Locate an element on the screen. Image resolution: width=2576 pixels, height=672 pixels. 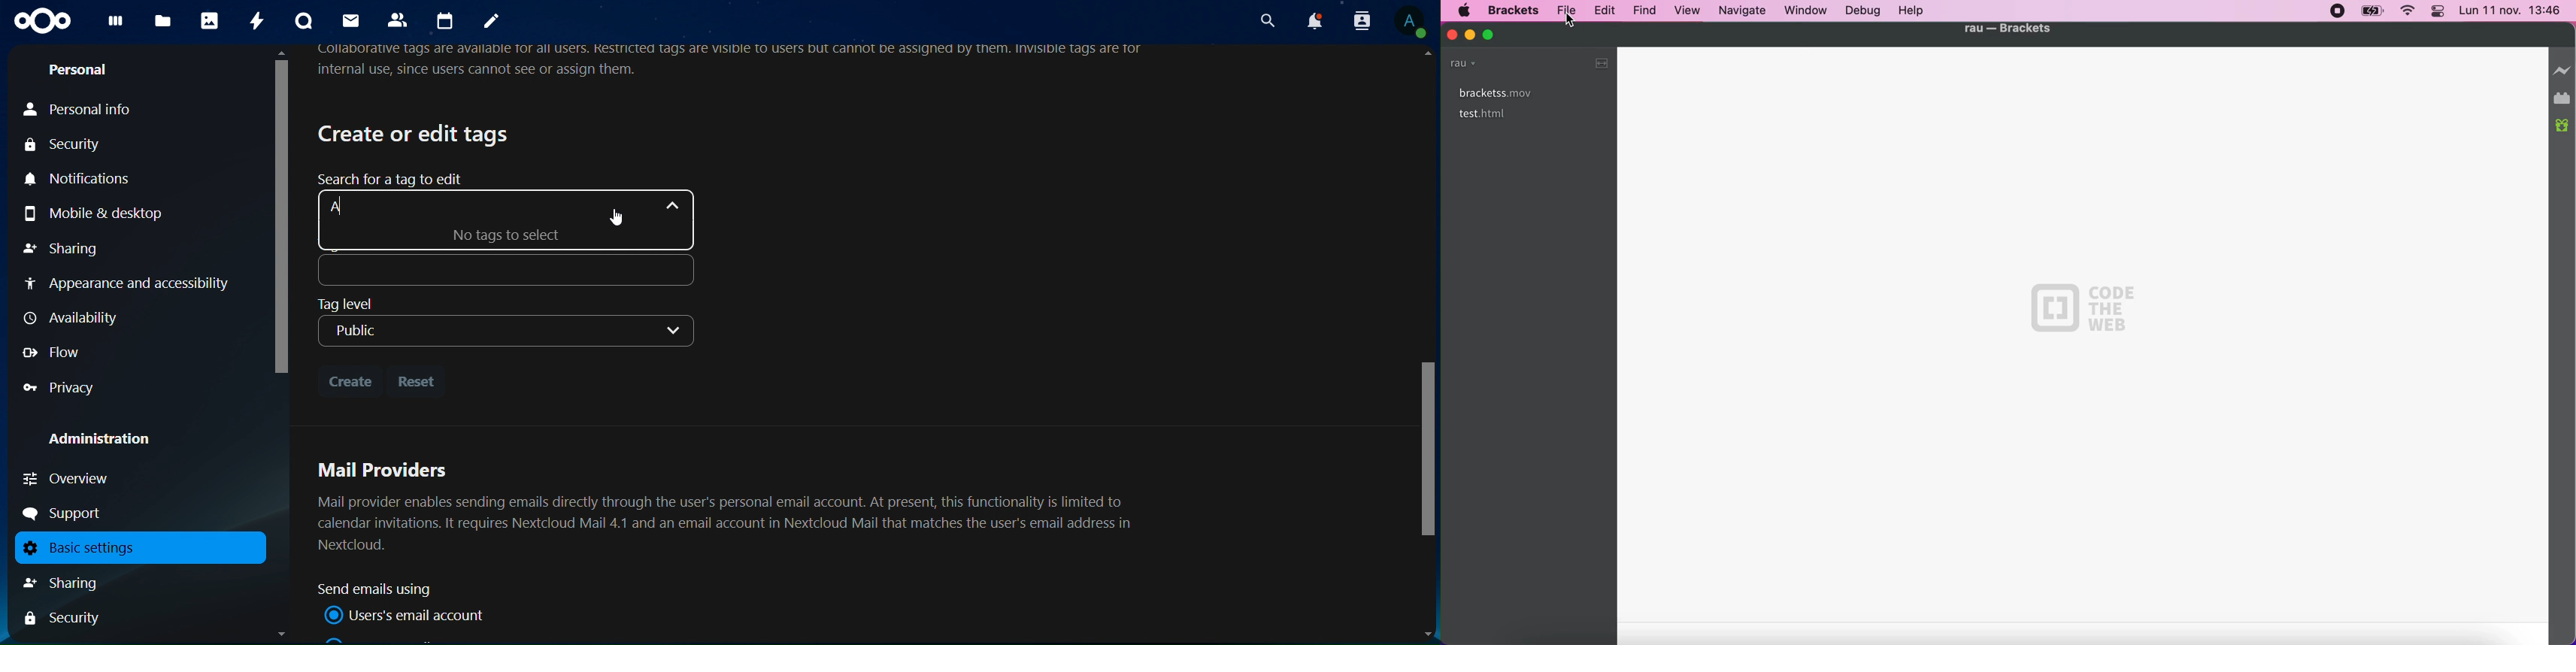
notifications is located at coordinates (85, 180).